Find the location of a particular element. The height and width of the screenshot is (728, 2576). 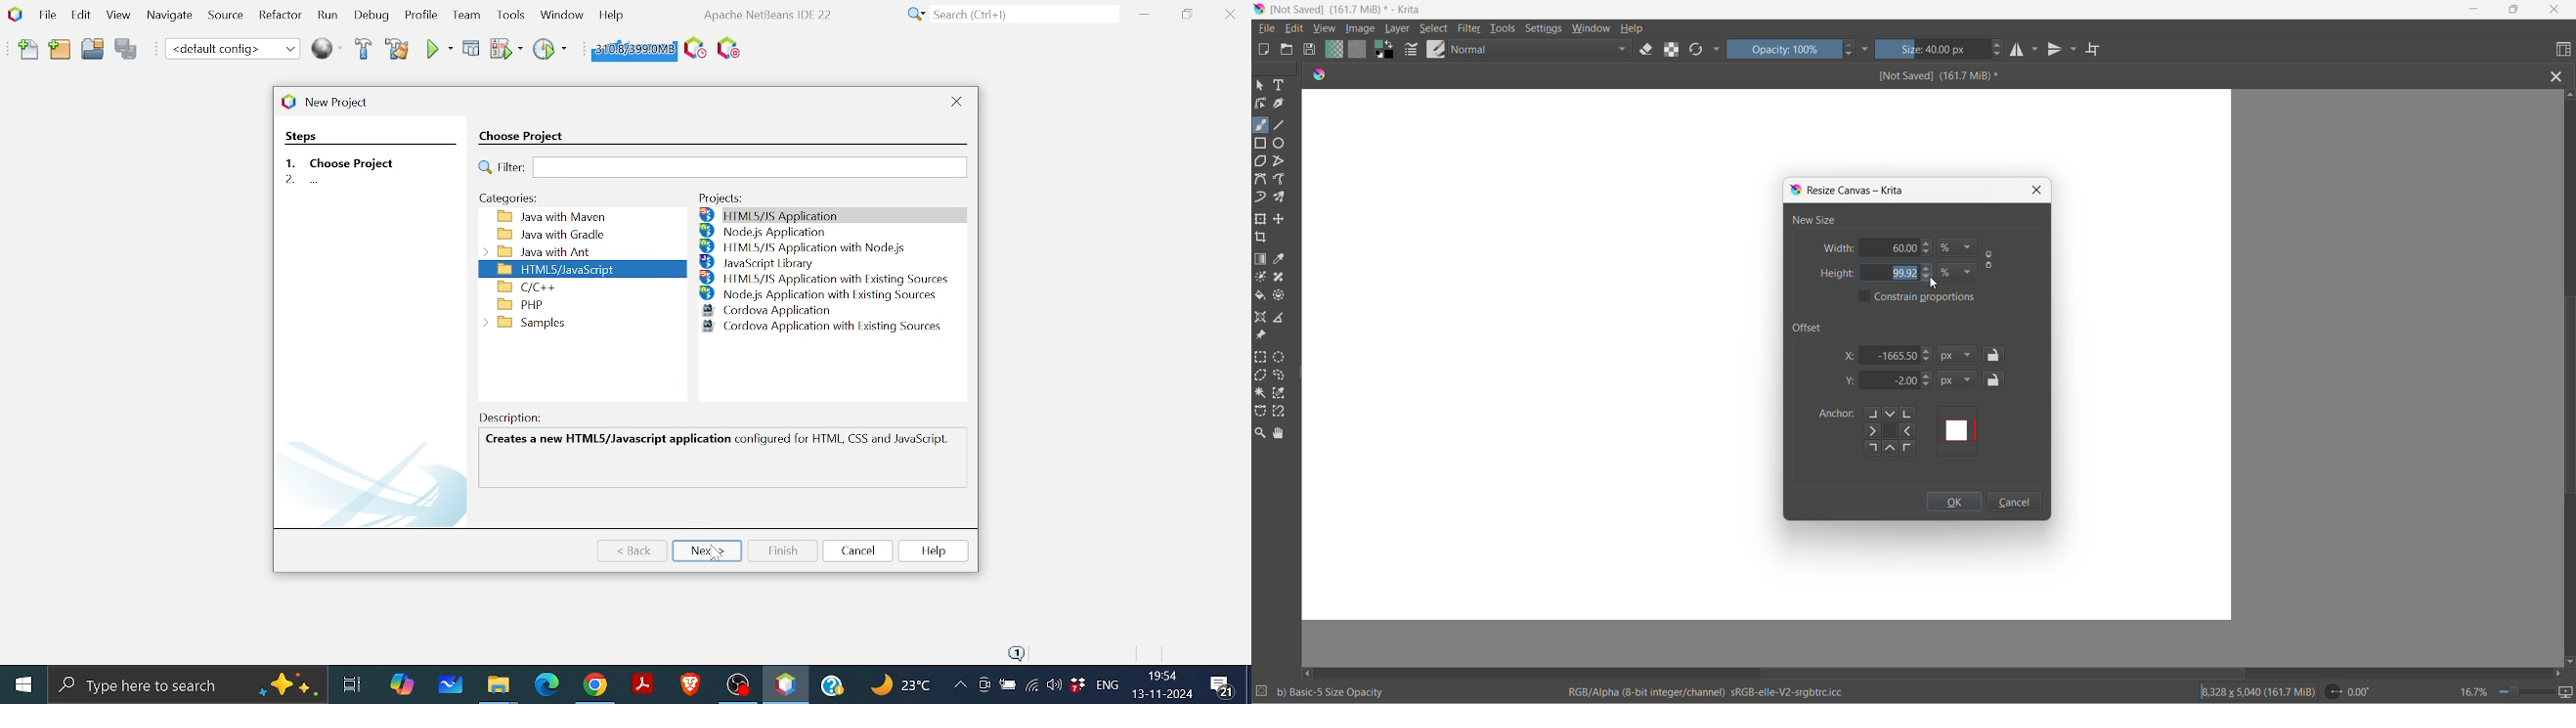

opacity is located at coordinates (1785, 49).